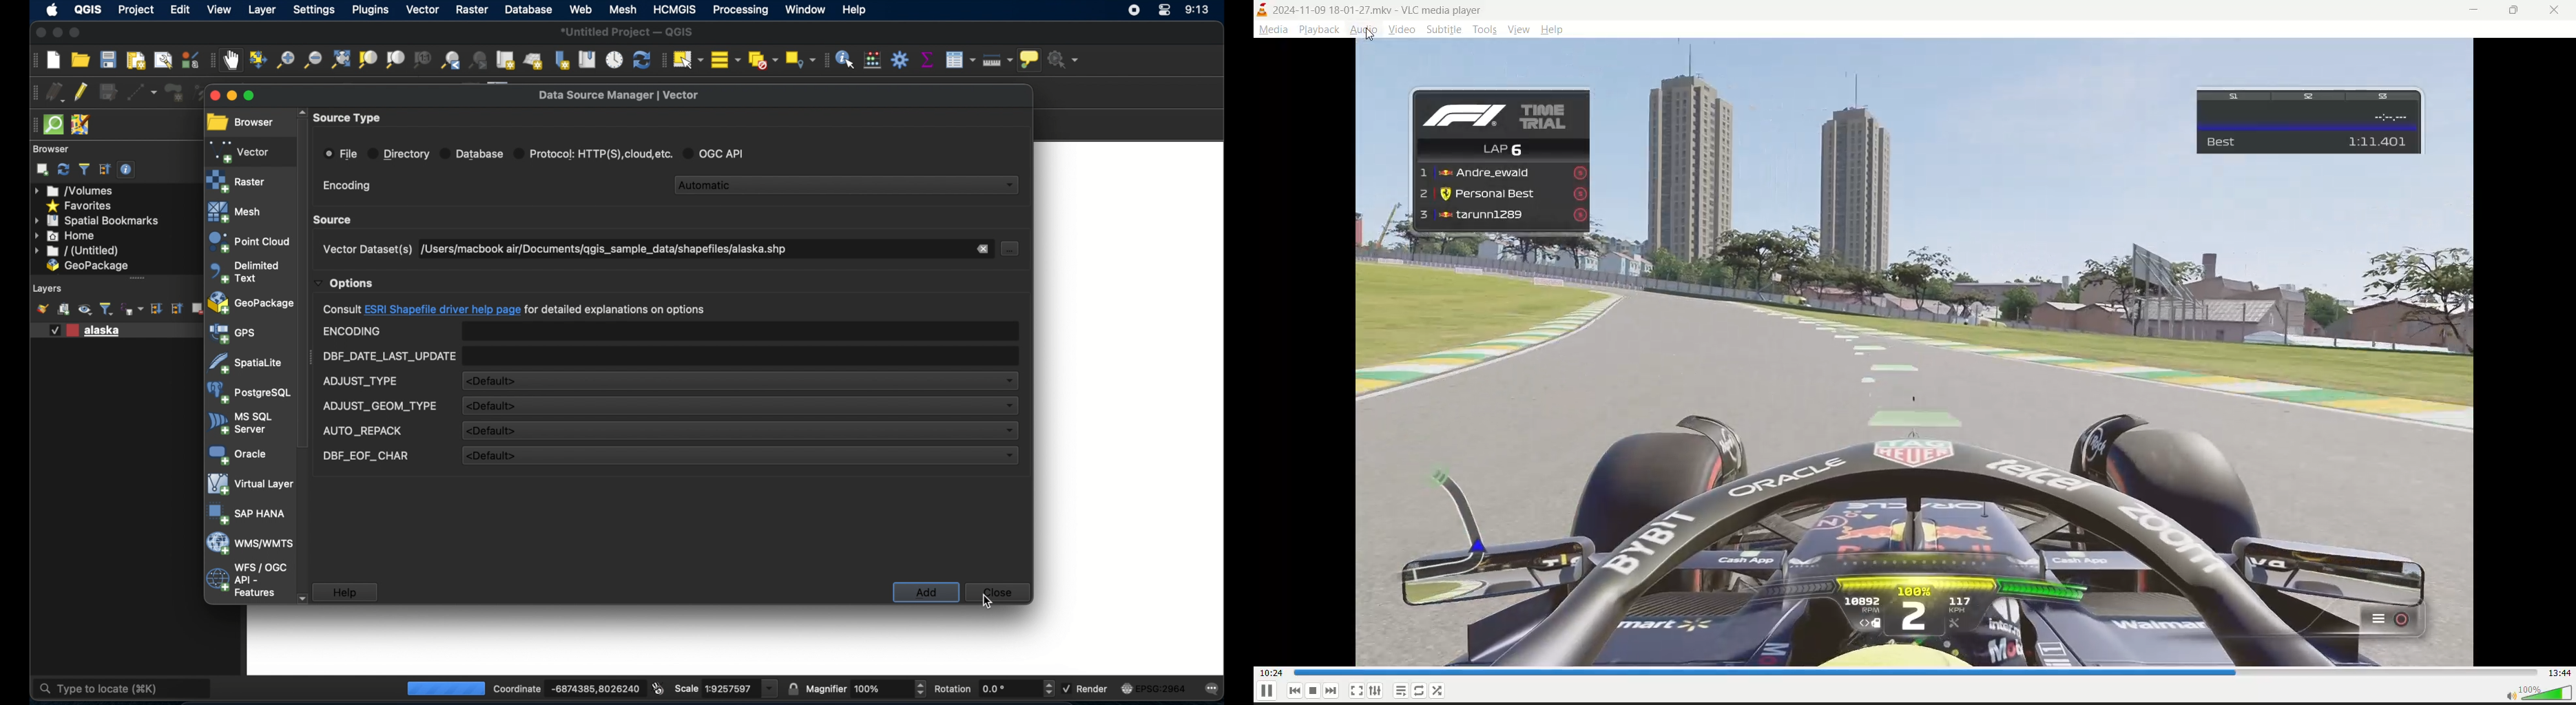 This screenshot has width=2576, height=728. Describe the element at coordinates (1518, 30) in the screenshot. I see `view` at that location.